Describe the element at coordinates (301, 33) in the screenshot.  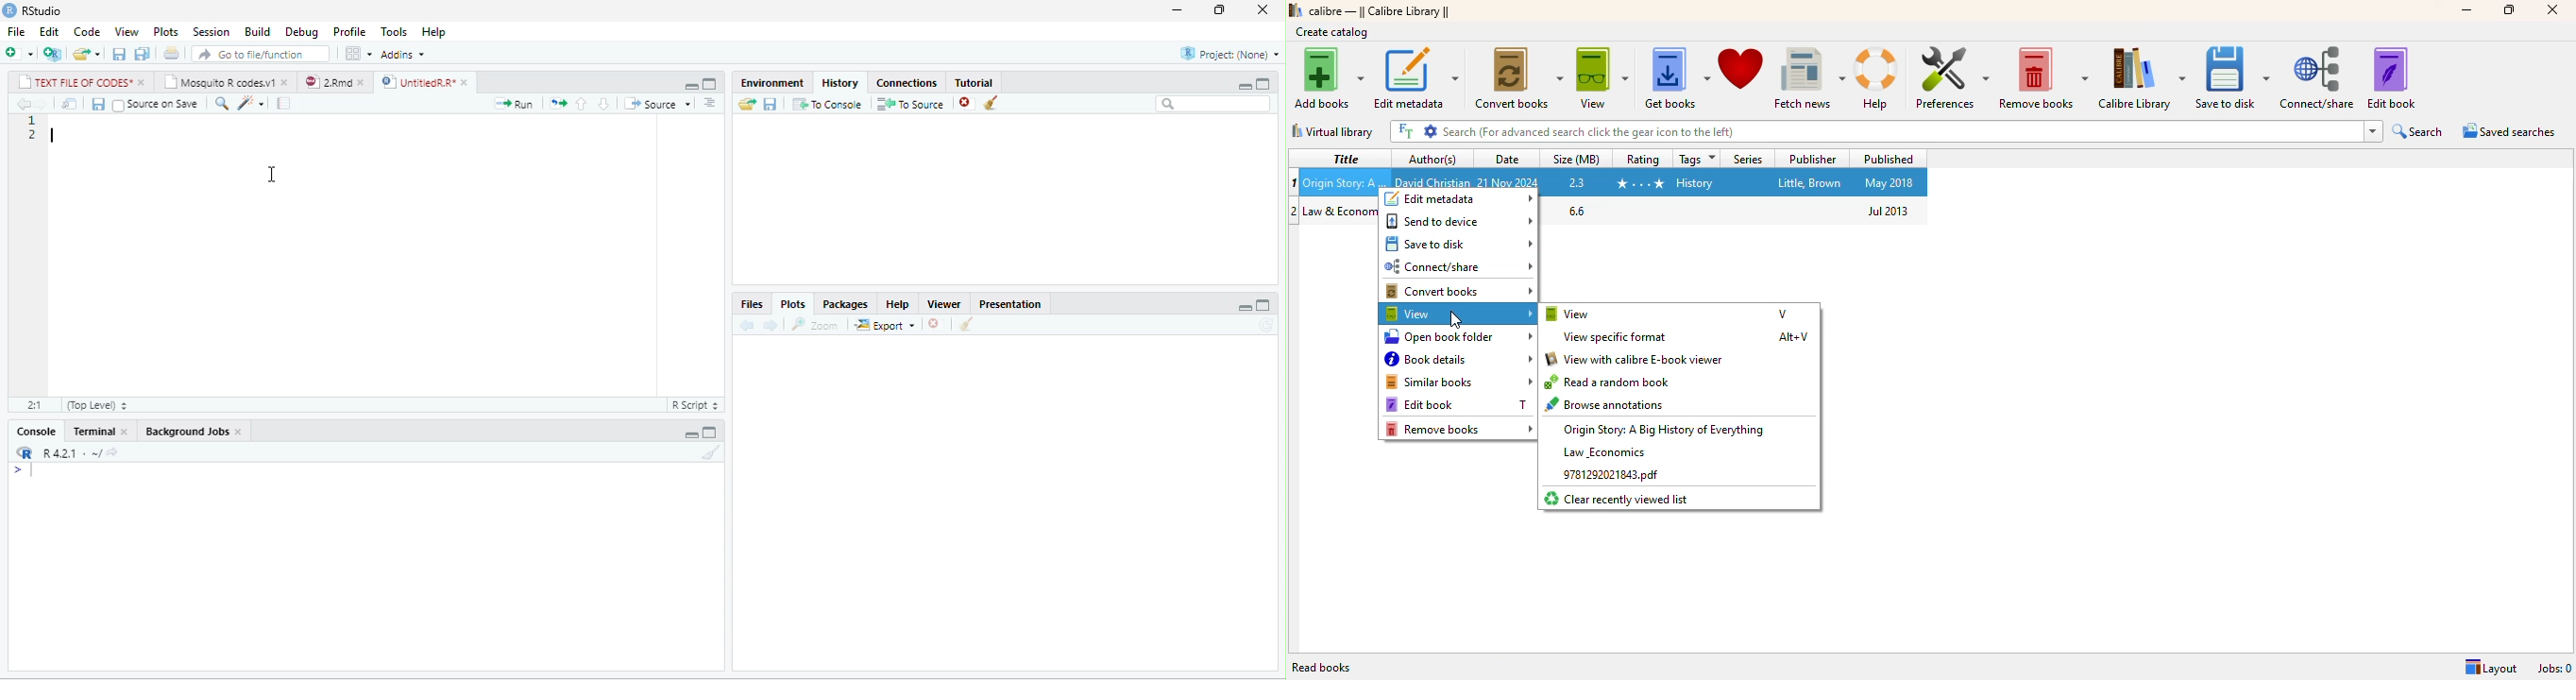
I see `Debug` at that location.